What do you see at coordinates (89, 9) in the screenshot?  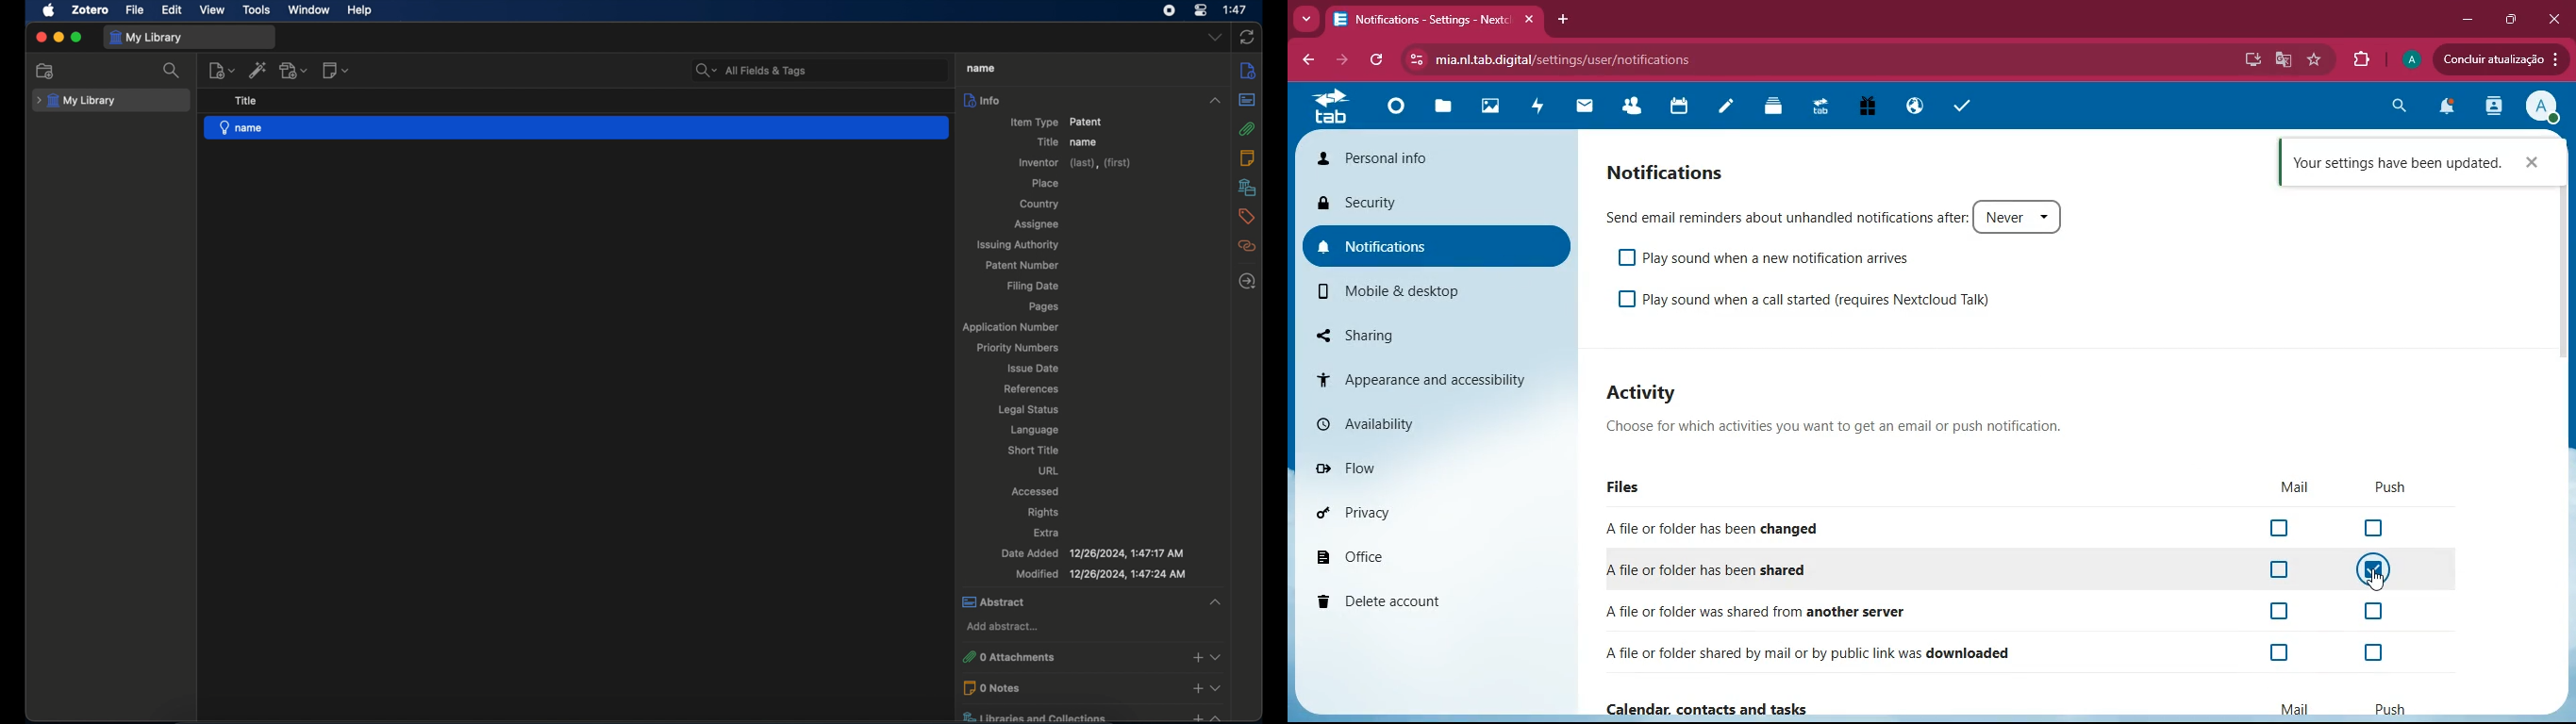 I see `zotero` at bounding box center [89, 9].